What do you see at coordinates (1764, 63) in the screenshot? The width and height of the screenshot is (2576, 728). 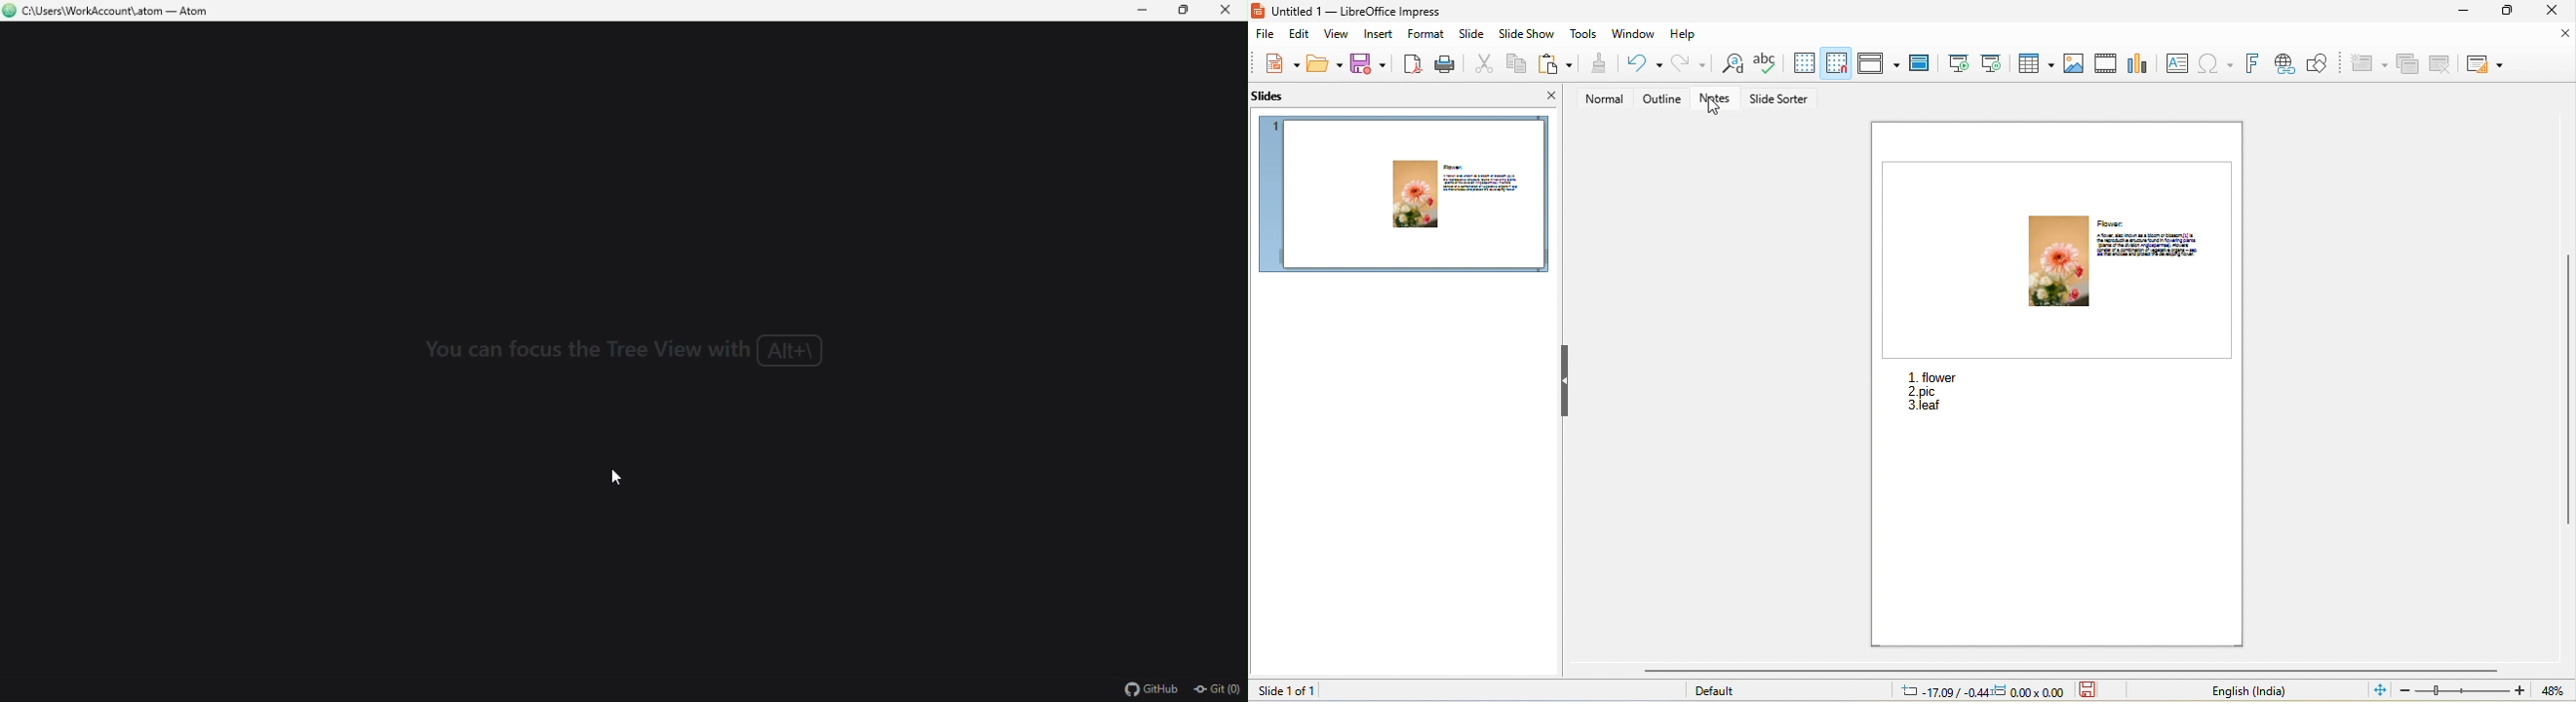 I see `spelling` at bounding box center [1764, 63].